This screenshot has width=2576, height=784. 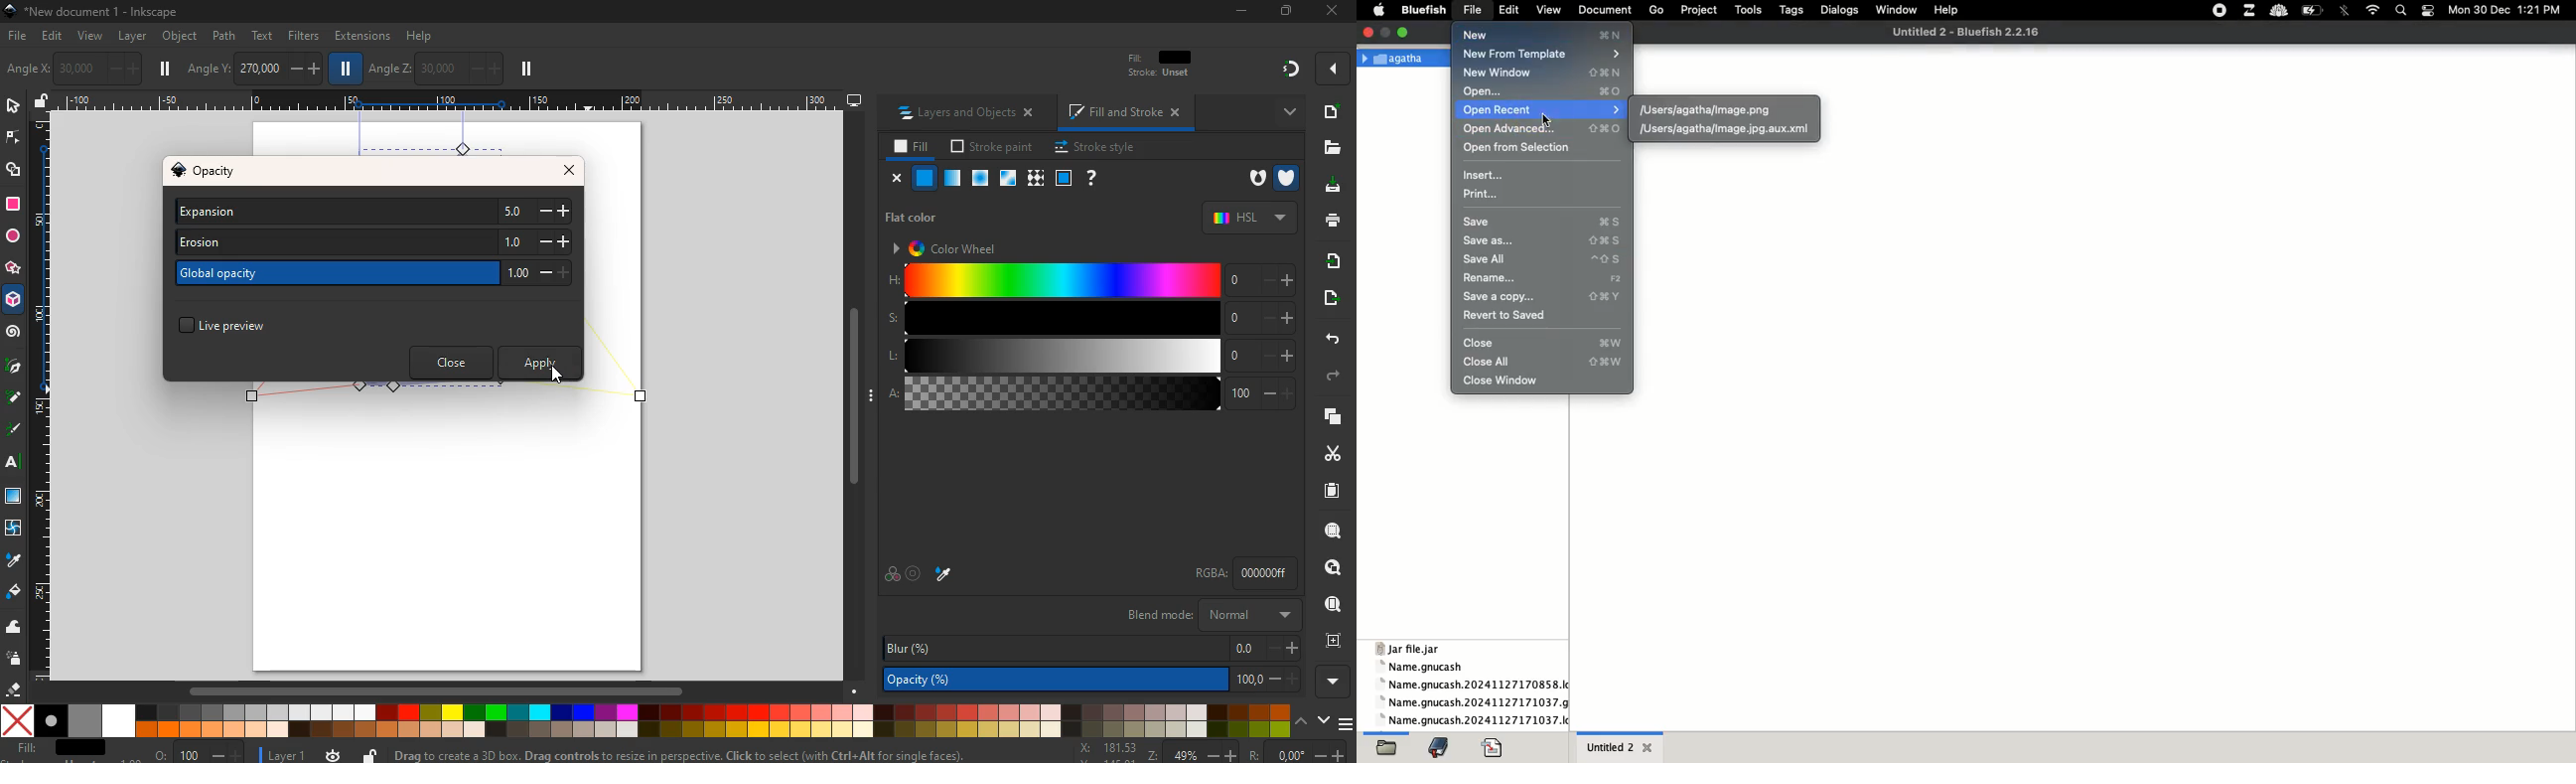 I want to click on new from template, so click(x=1543, y=53).